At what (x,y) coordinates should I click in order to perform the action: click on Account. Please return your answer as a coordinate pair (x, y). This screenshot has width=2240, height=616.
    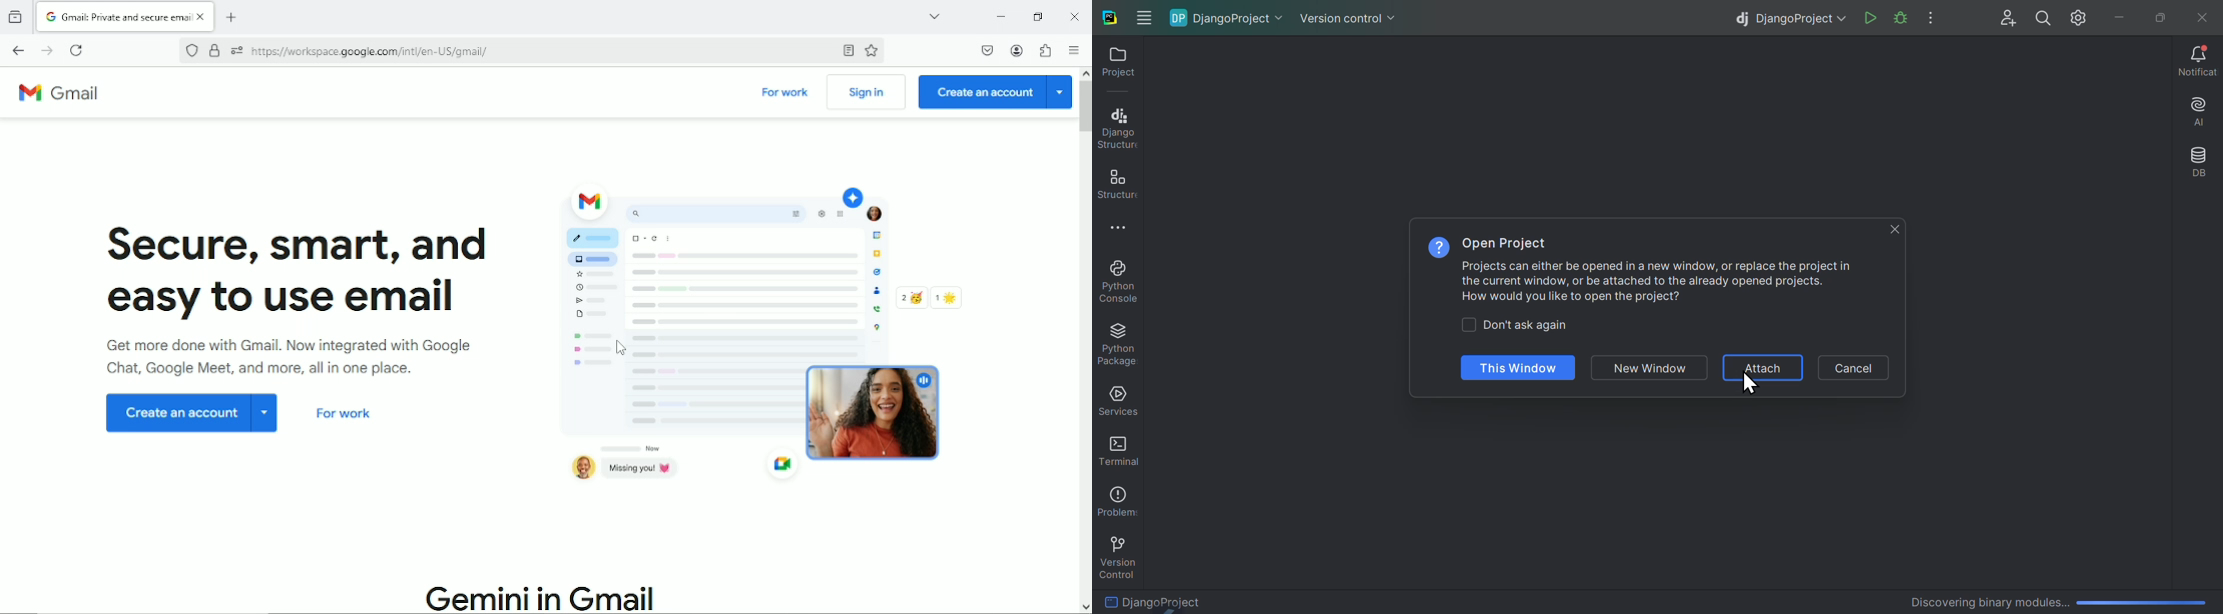
    Looking at the image, I should click on (1019, 50).